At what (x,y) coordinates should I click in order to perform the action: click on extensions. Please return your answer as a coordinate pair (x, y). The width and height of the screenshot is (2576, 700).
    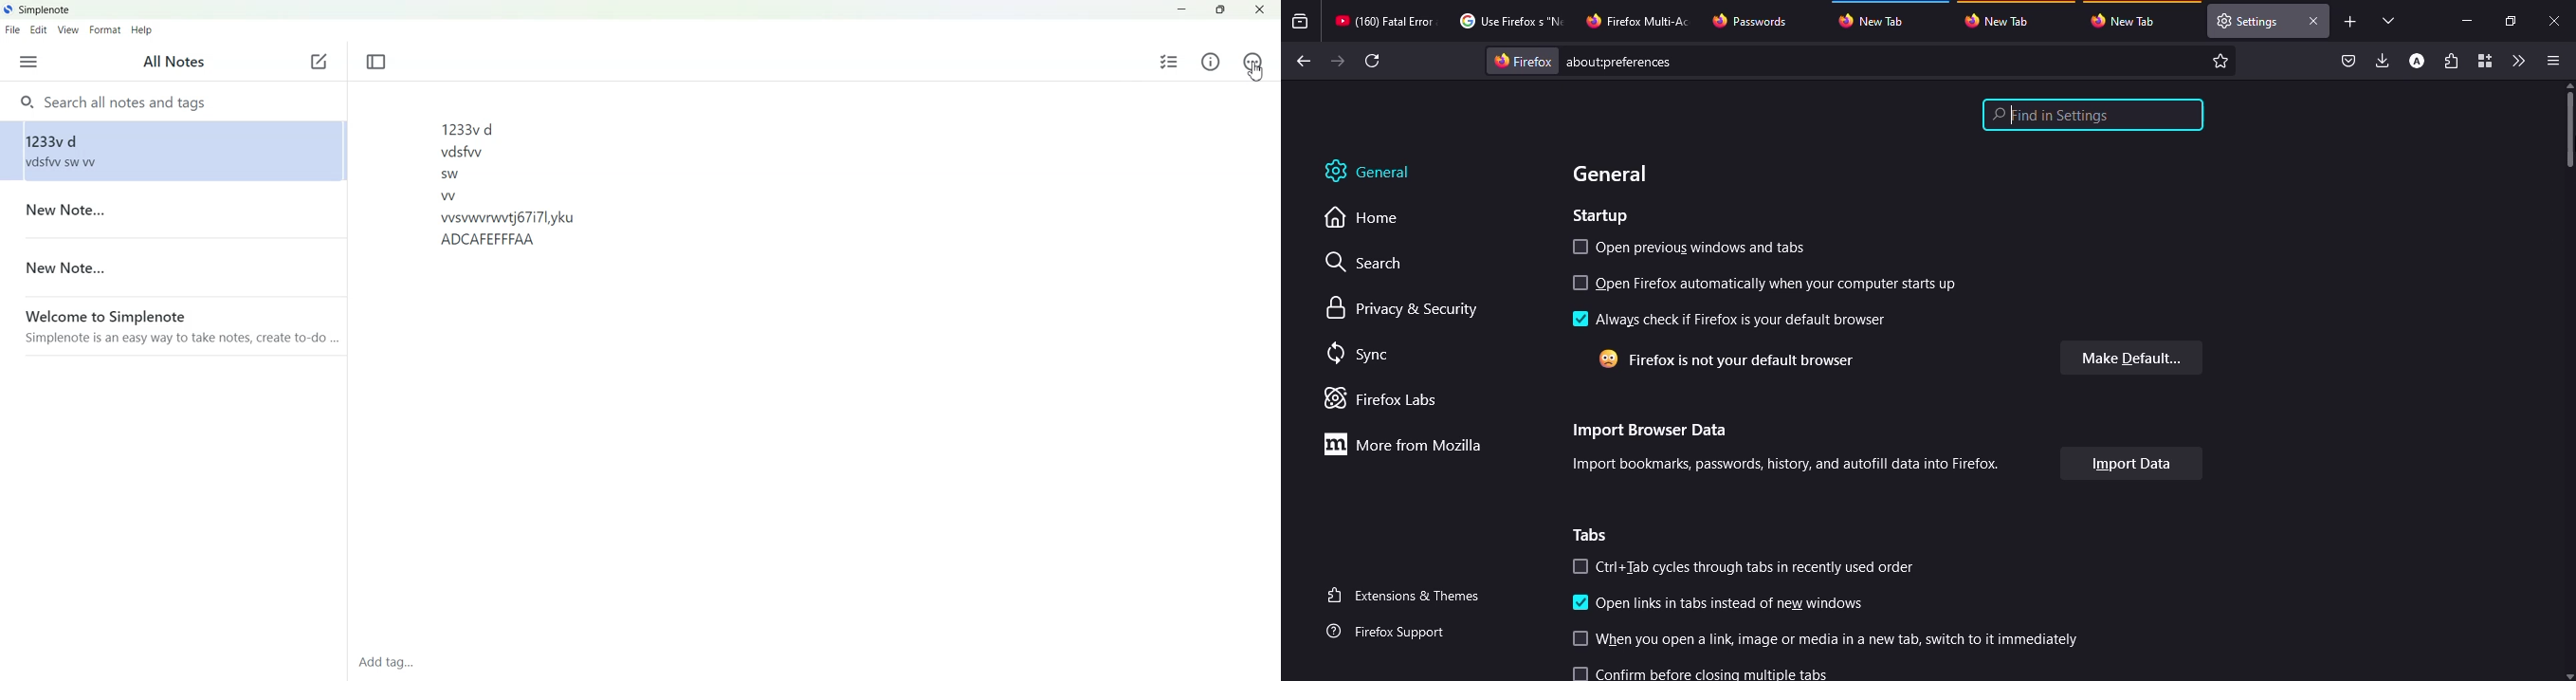
    Looking at the image, I should click on (2451, 63).